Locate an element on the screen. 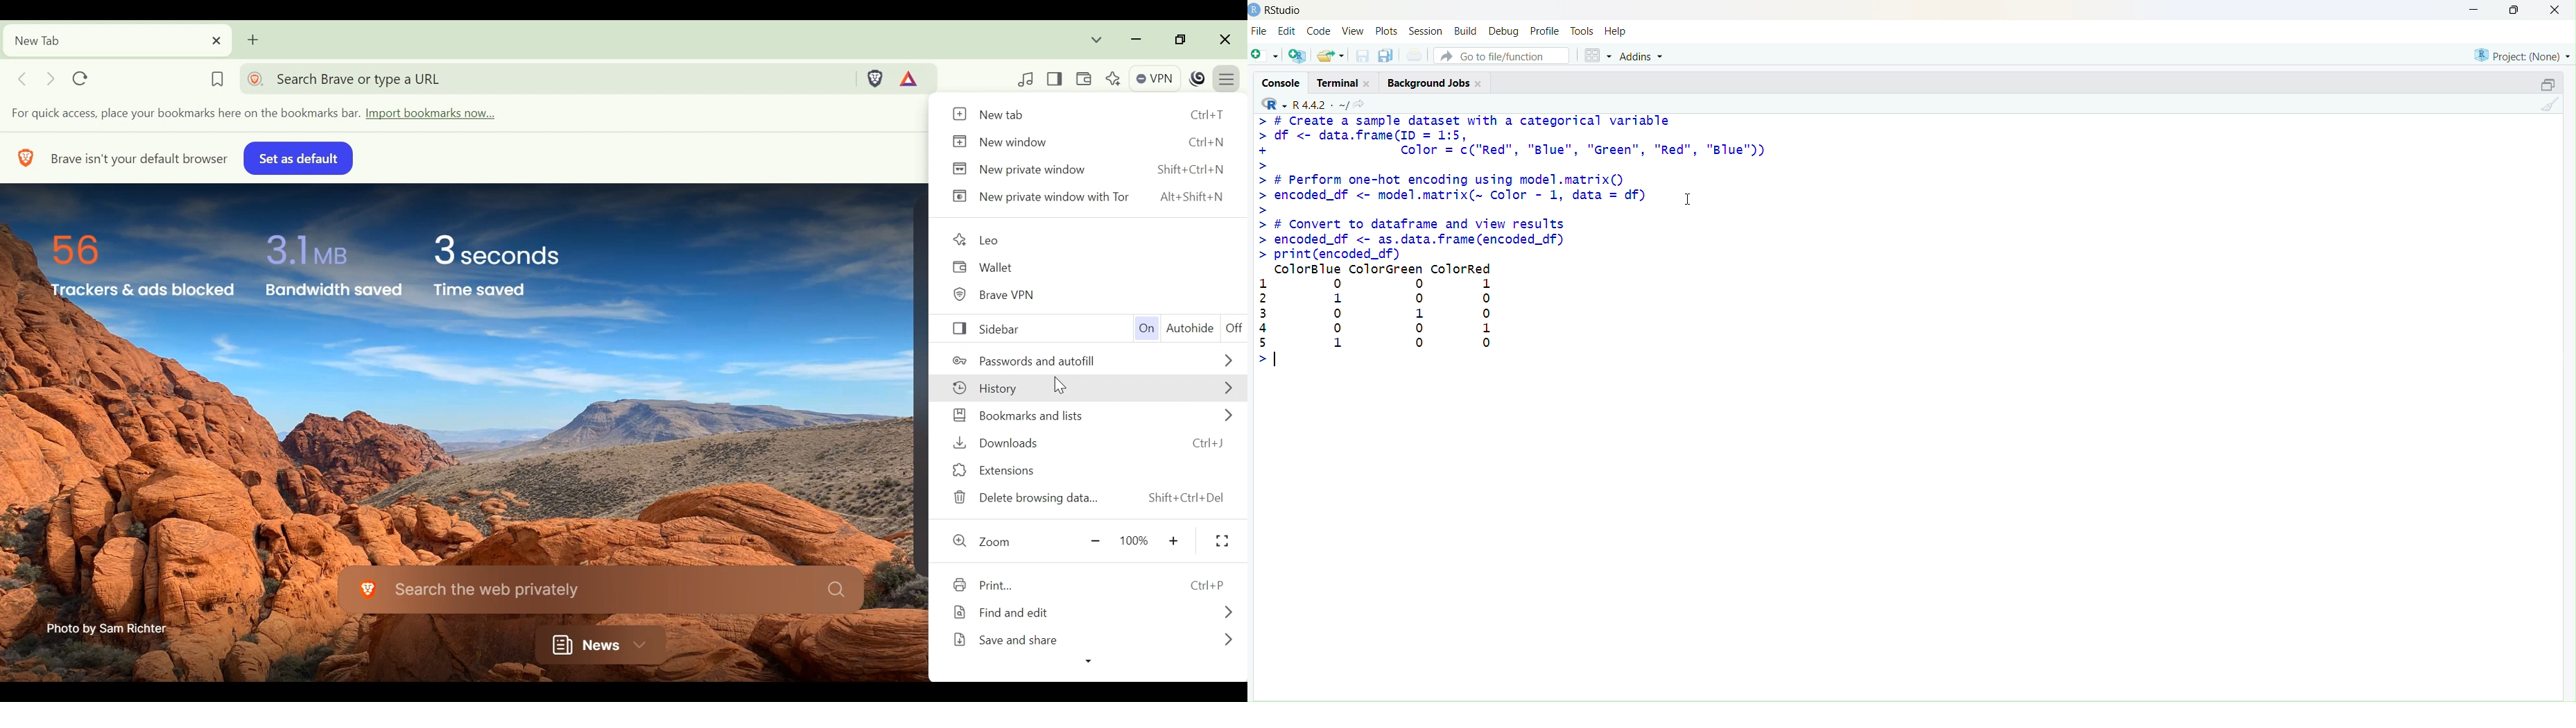 Image resolution: width=2576 pixels, height=728 pixels. console is located at coordinates (1283, 84).